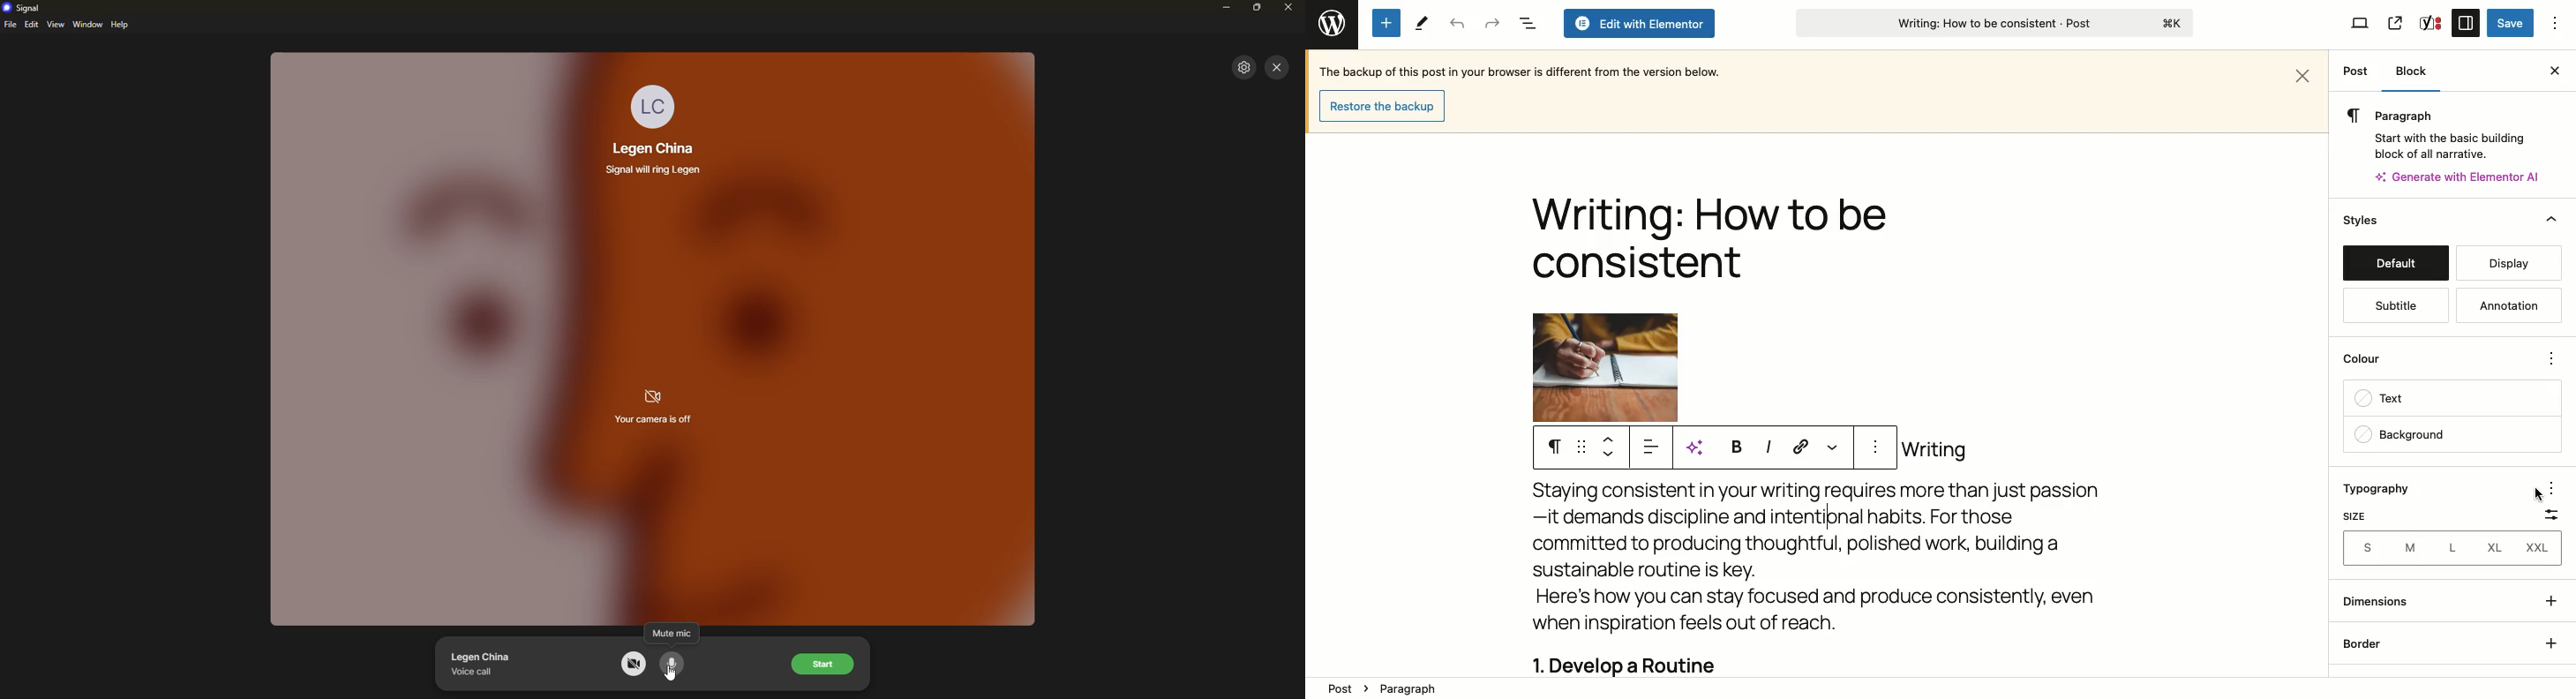  I want to click on +, so click(2552, 604).